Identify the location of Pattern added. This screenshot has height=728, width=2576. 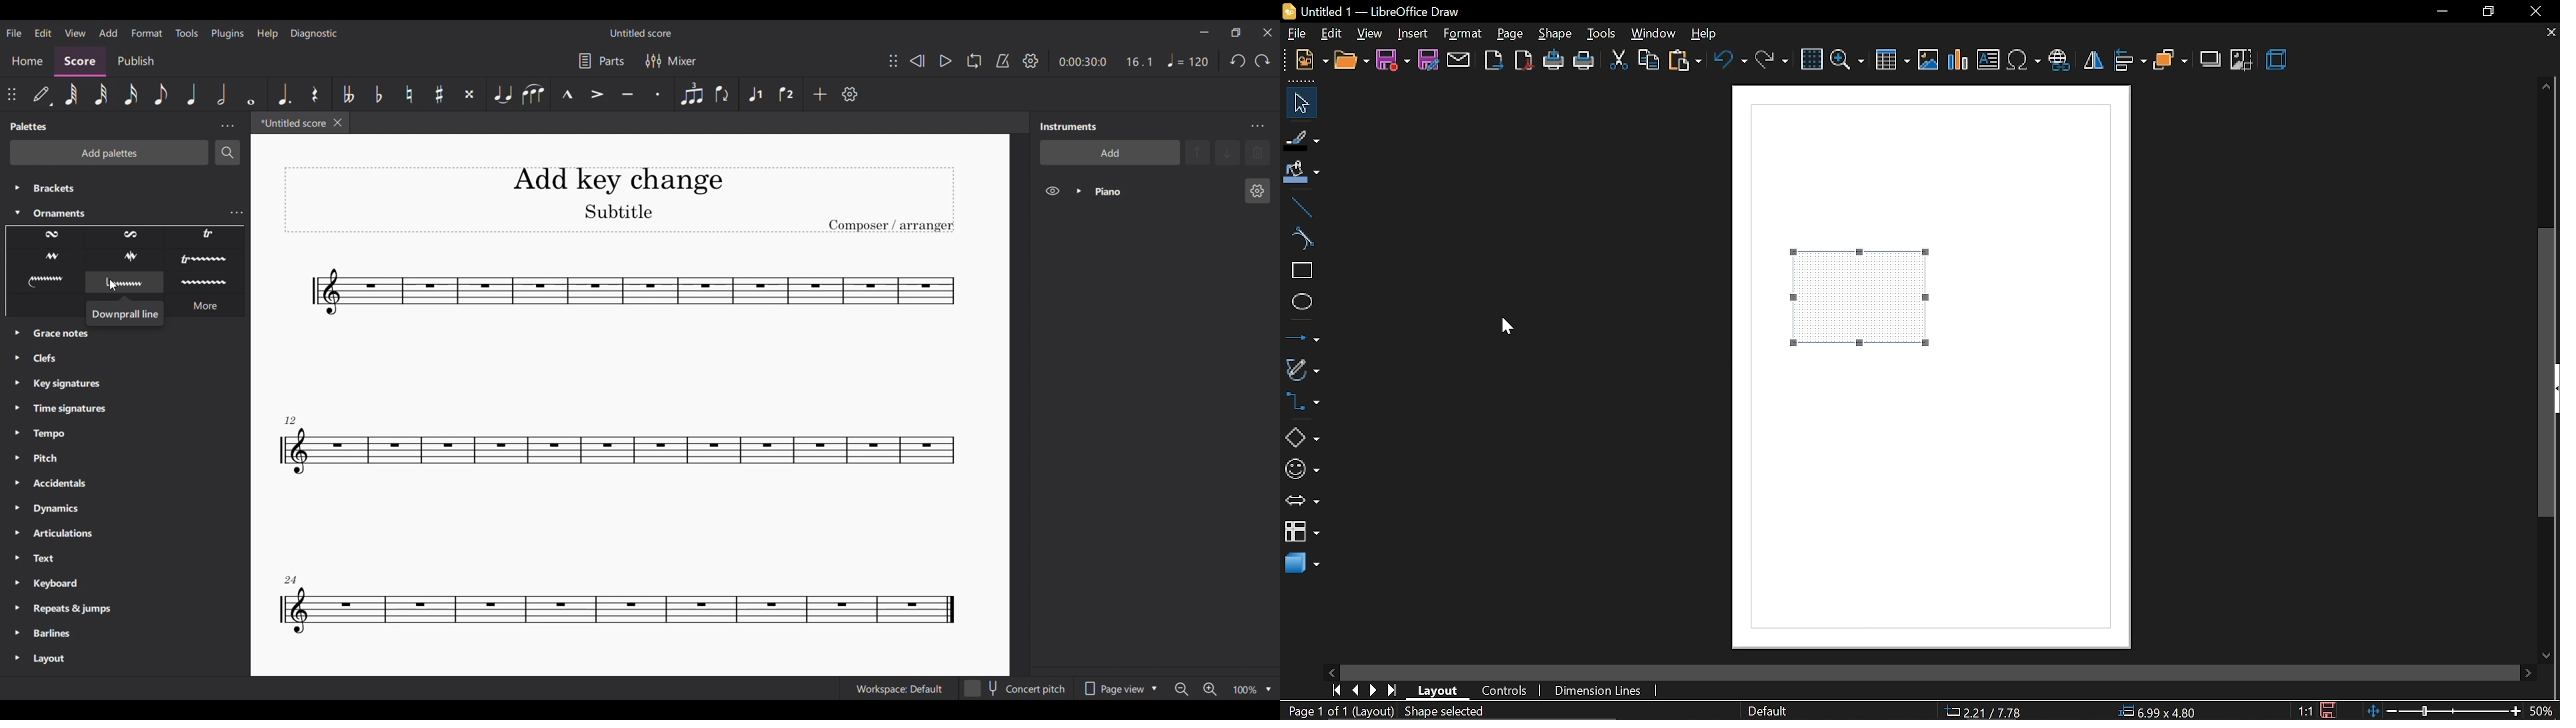
(1849, 297).